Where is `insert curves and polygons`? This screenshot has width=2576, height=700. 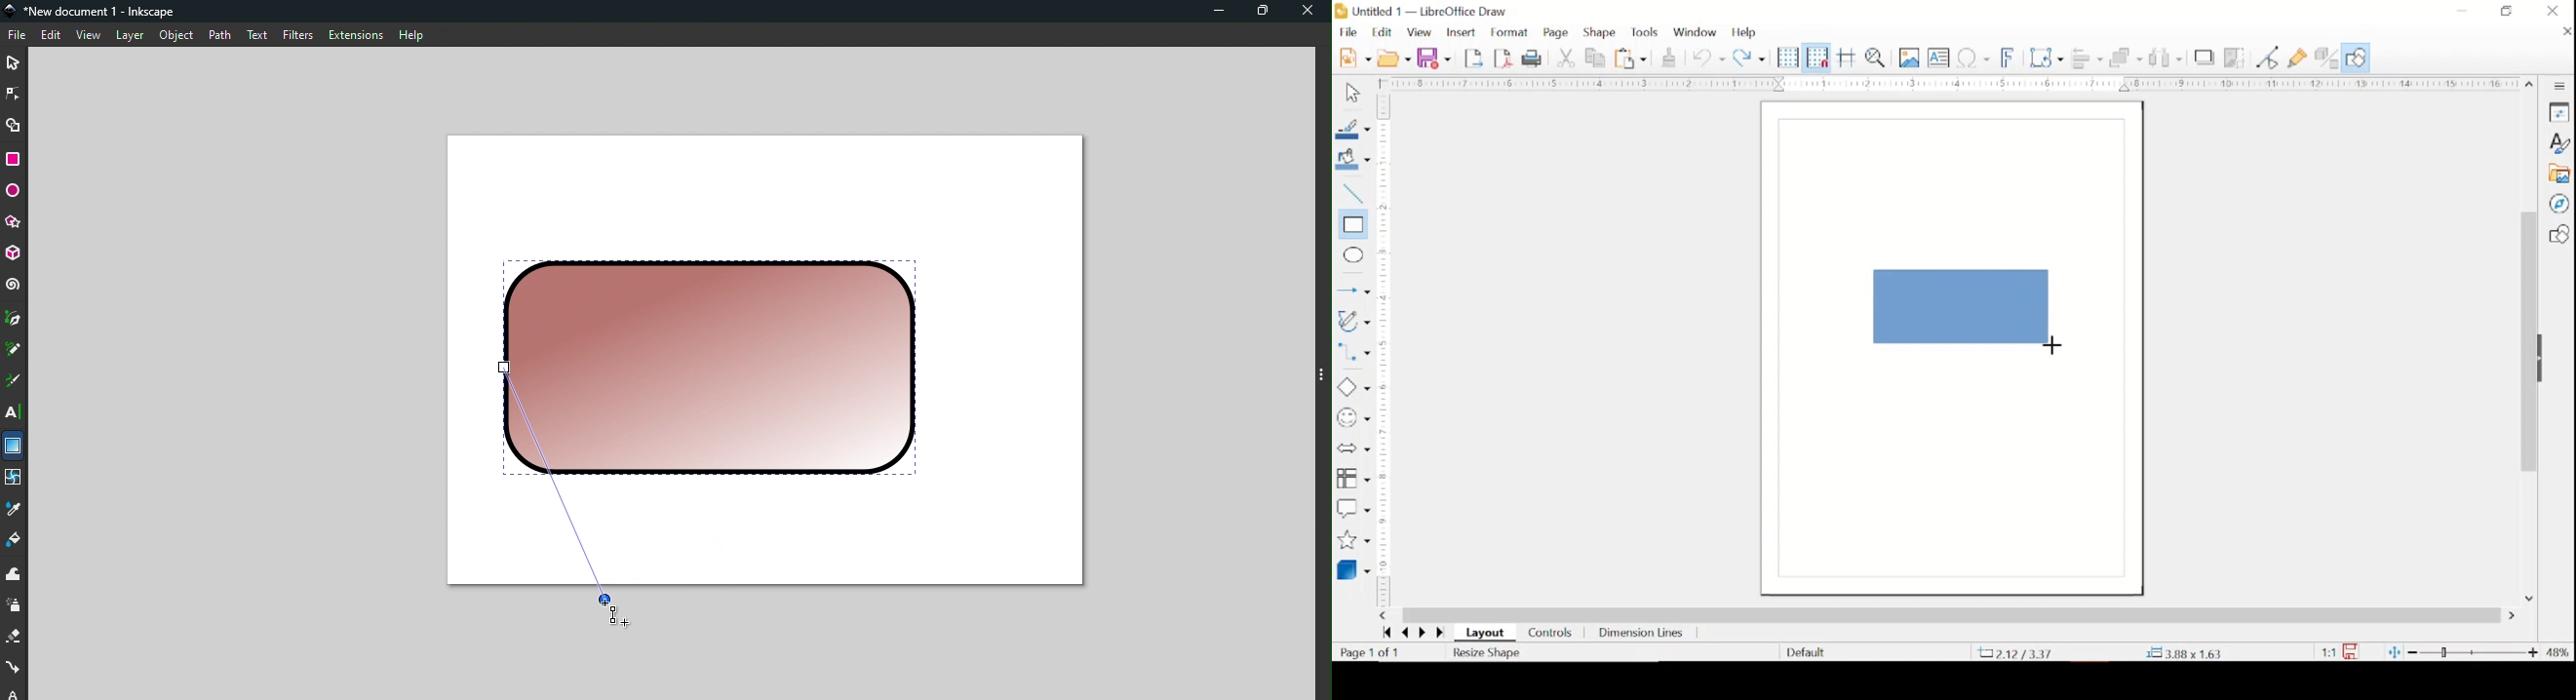 insert curves and polygons is located at coordinates (1353, 322).